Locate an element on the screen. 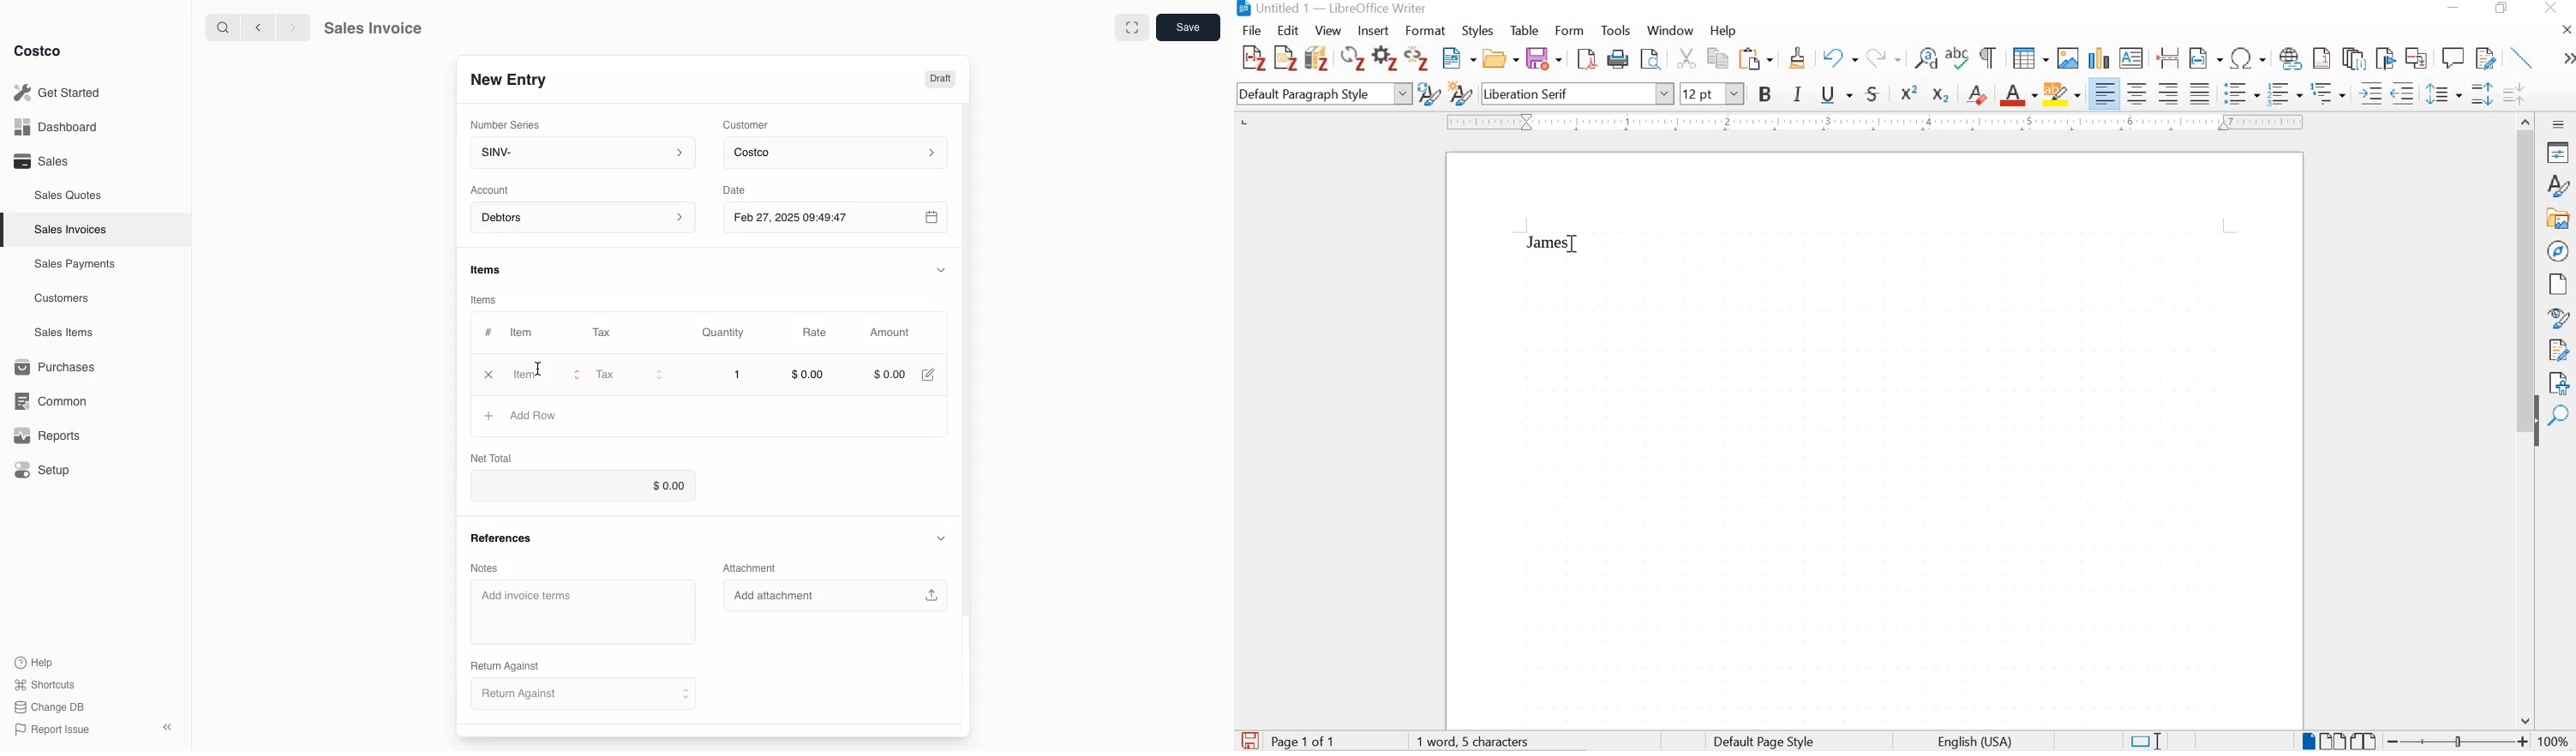 The width and height of the screenshot is (2576, 756). cursor is located at coordinates (544, 367).